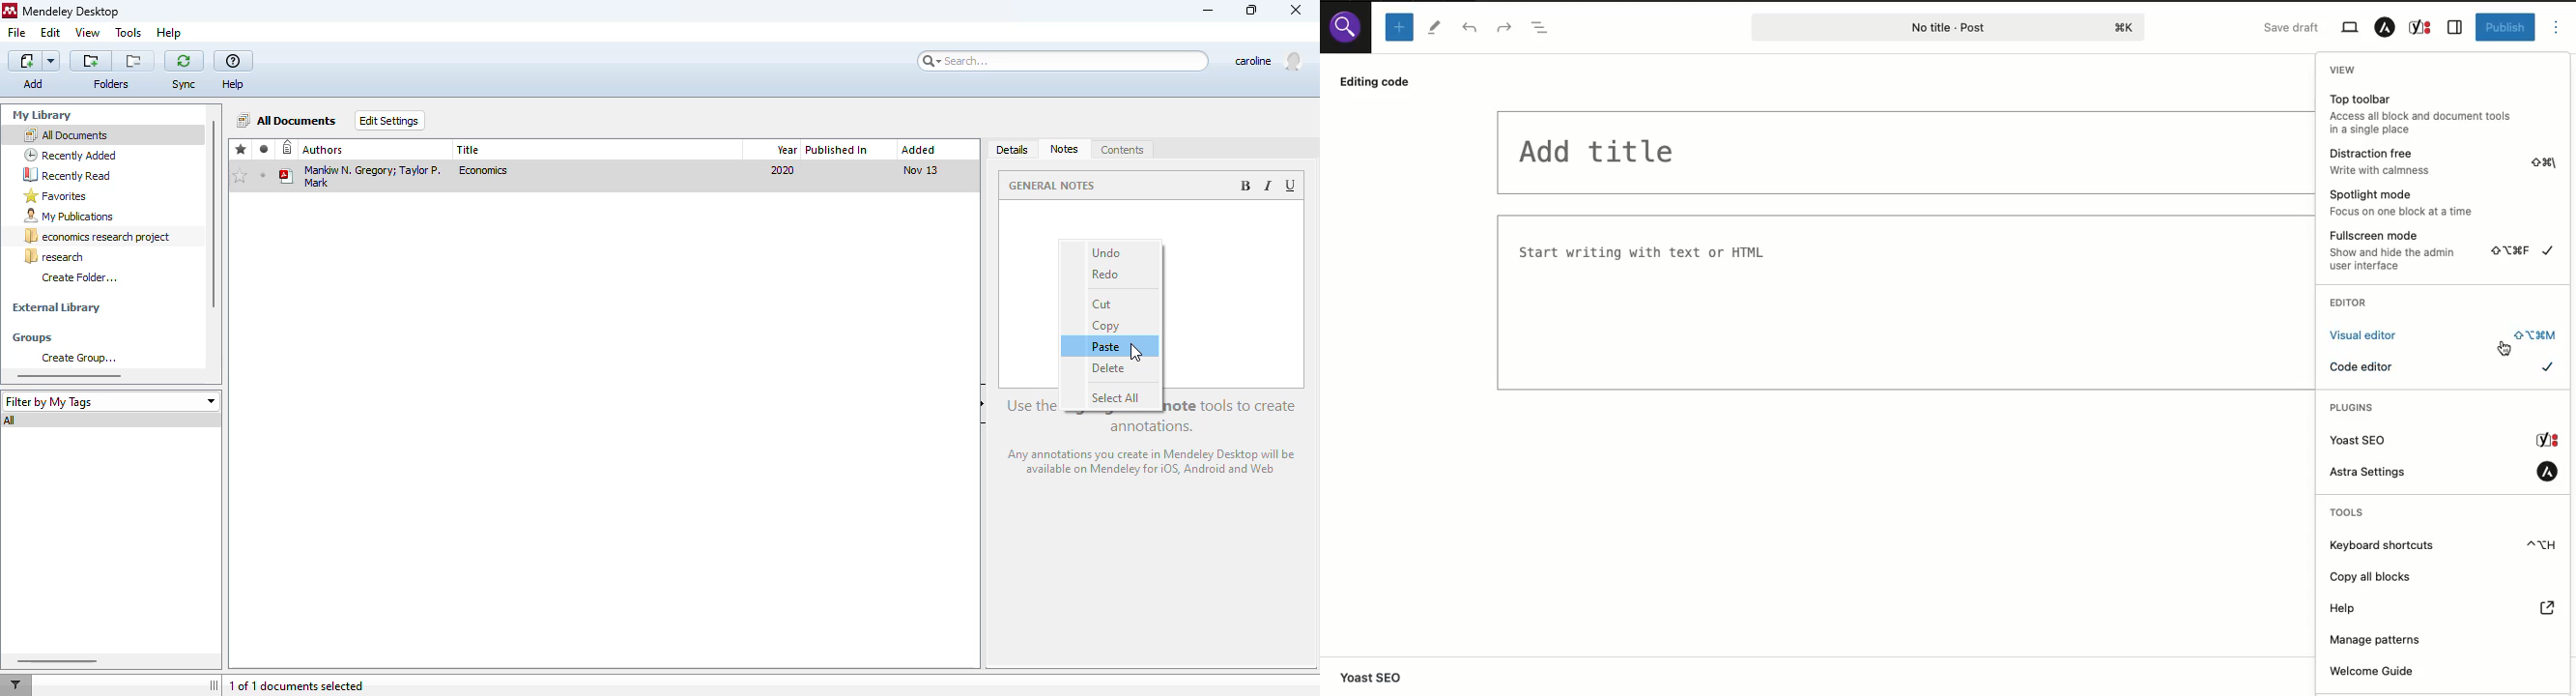  I want to click on cursor, so click(1136, 352).